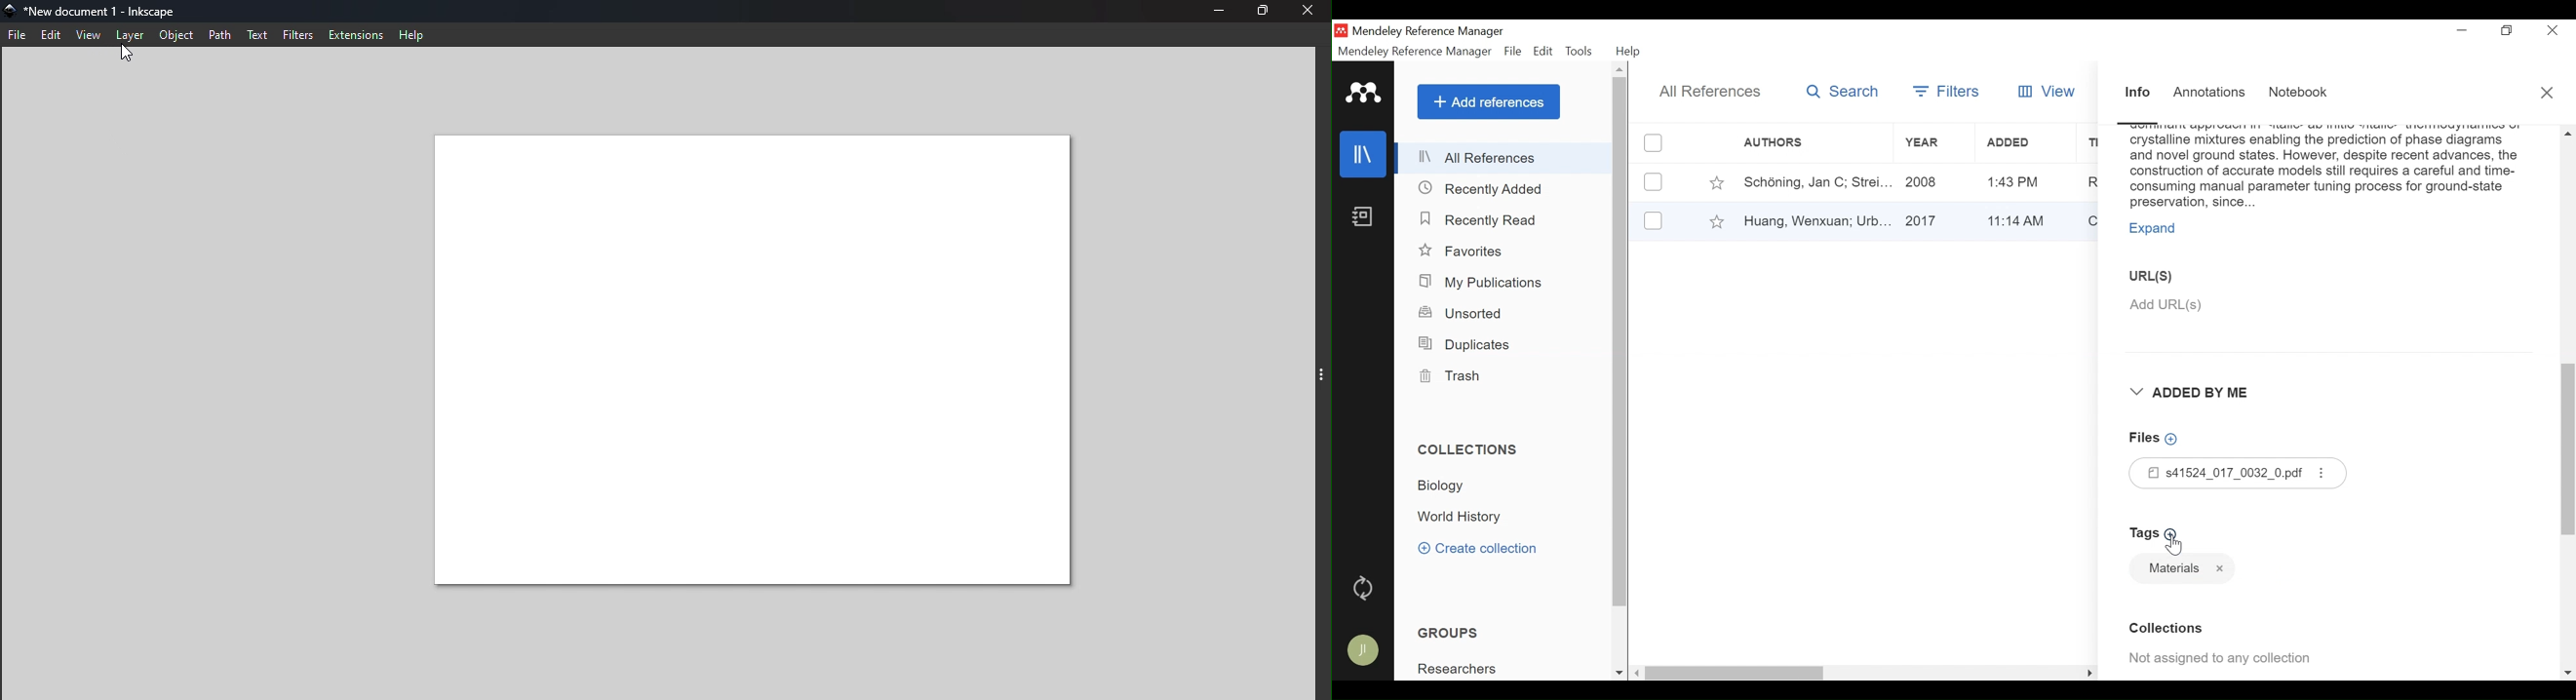 The width and height of the screenshot is (2576, 700). Describe the element at coordinates (1364, 651) in the screenshot. I see `Avatar` at that location.